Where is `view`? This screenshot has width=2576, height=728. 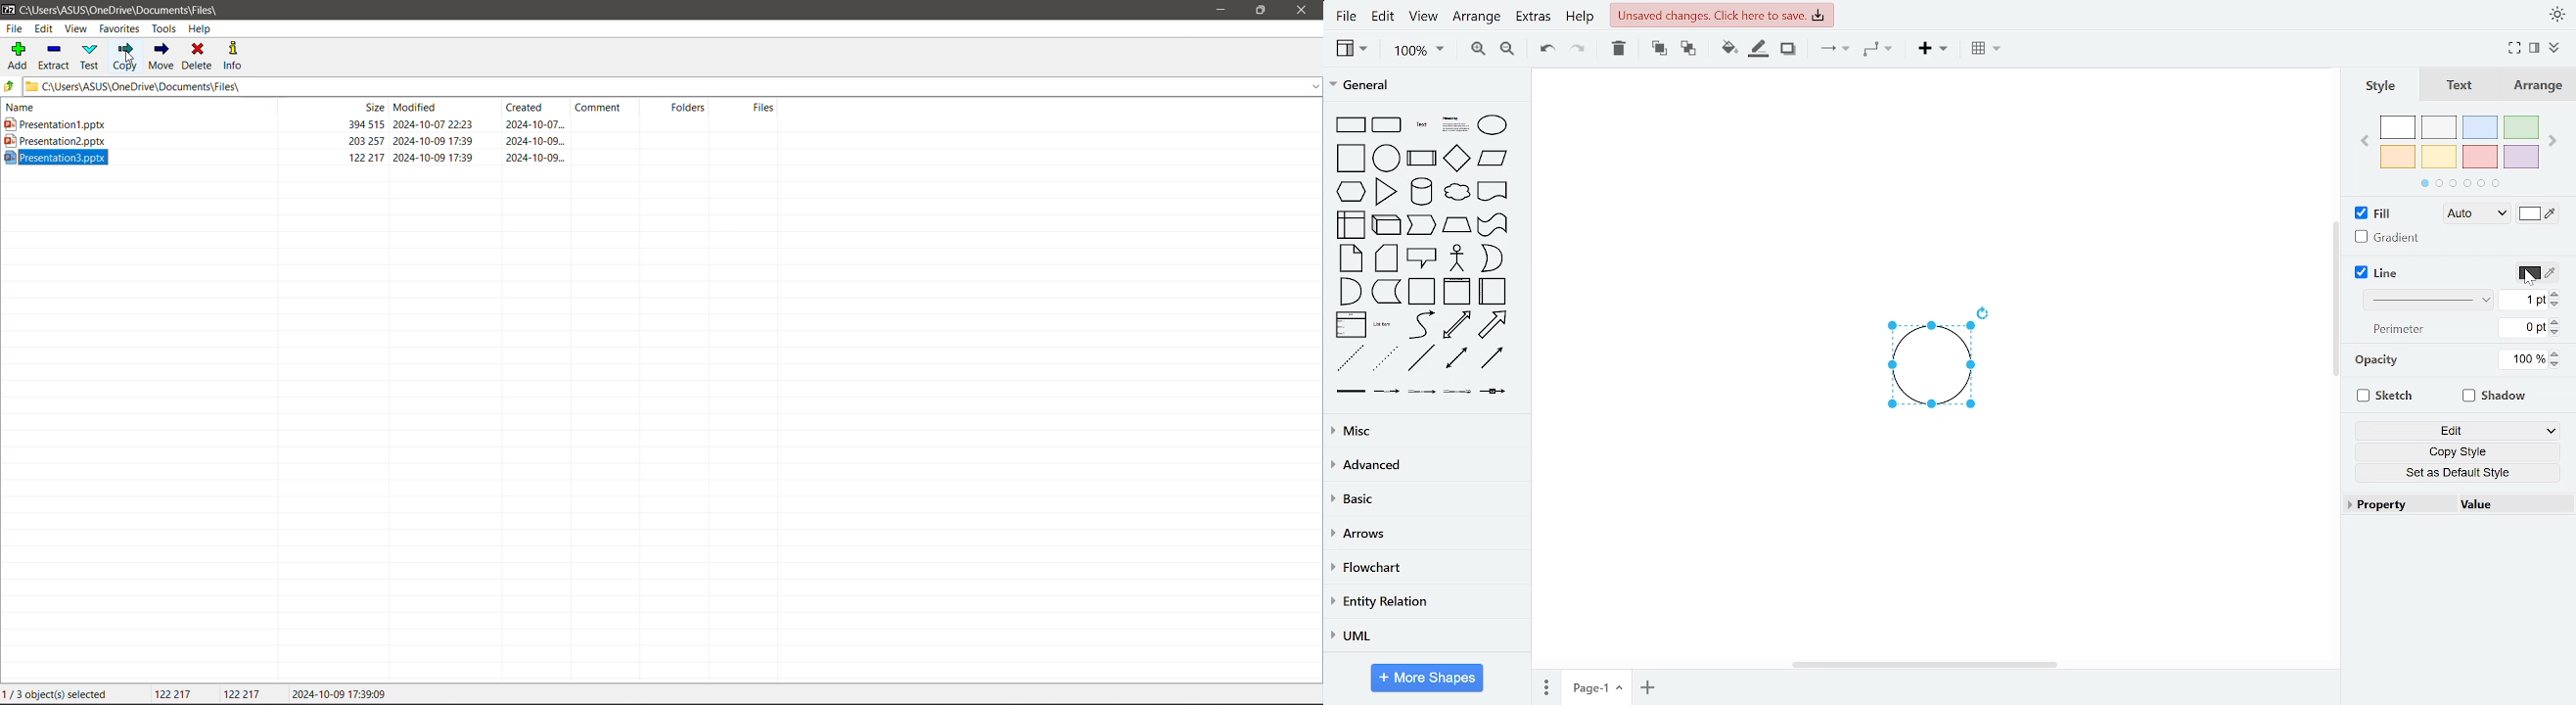 view is located at coordinates (1352, 49).